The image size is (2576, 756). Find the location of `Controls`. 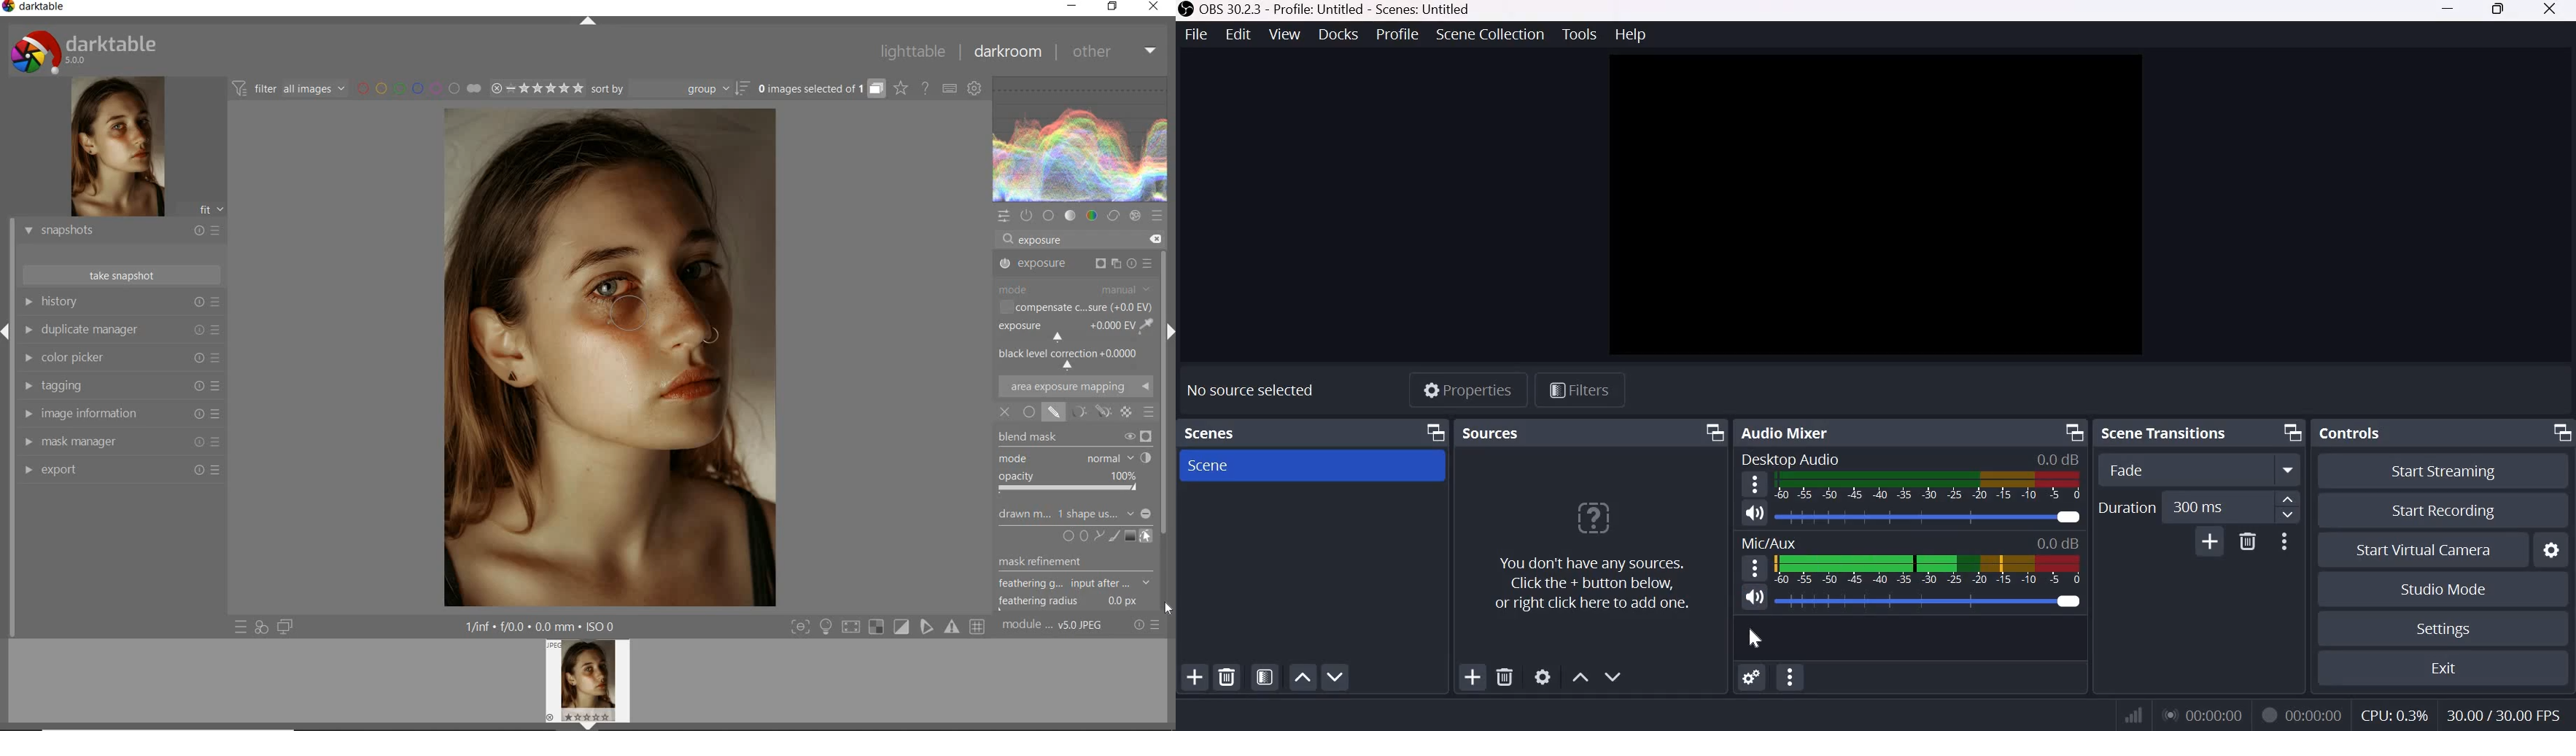

Controls is located at coordinates (2347, 433).